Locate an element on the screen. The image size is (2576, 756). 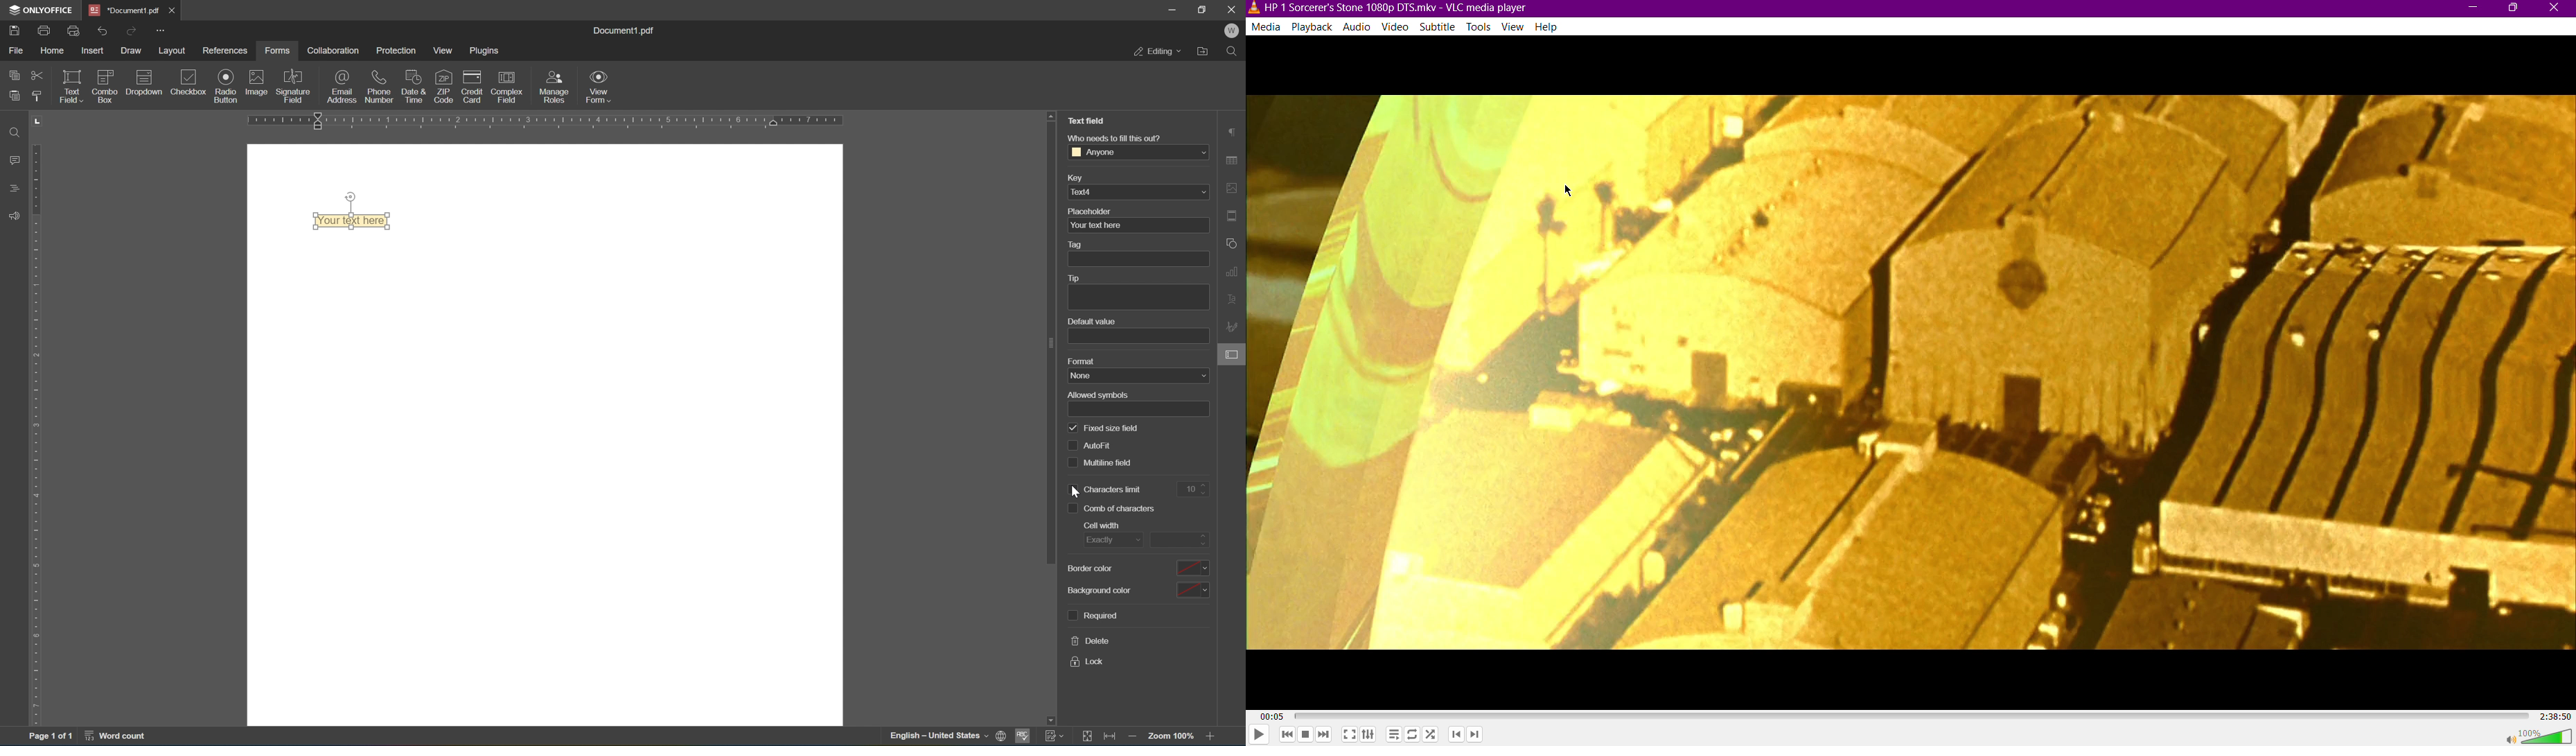
Fullscreen is located at coordinates (1348, 734).